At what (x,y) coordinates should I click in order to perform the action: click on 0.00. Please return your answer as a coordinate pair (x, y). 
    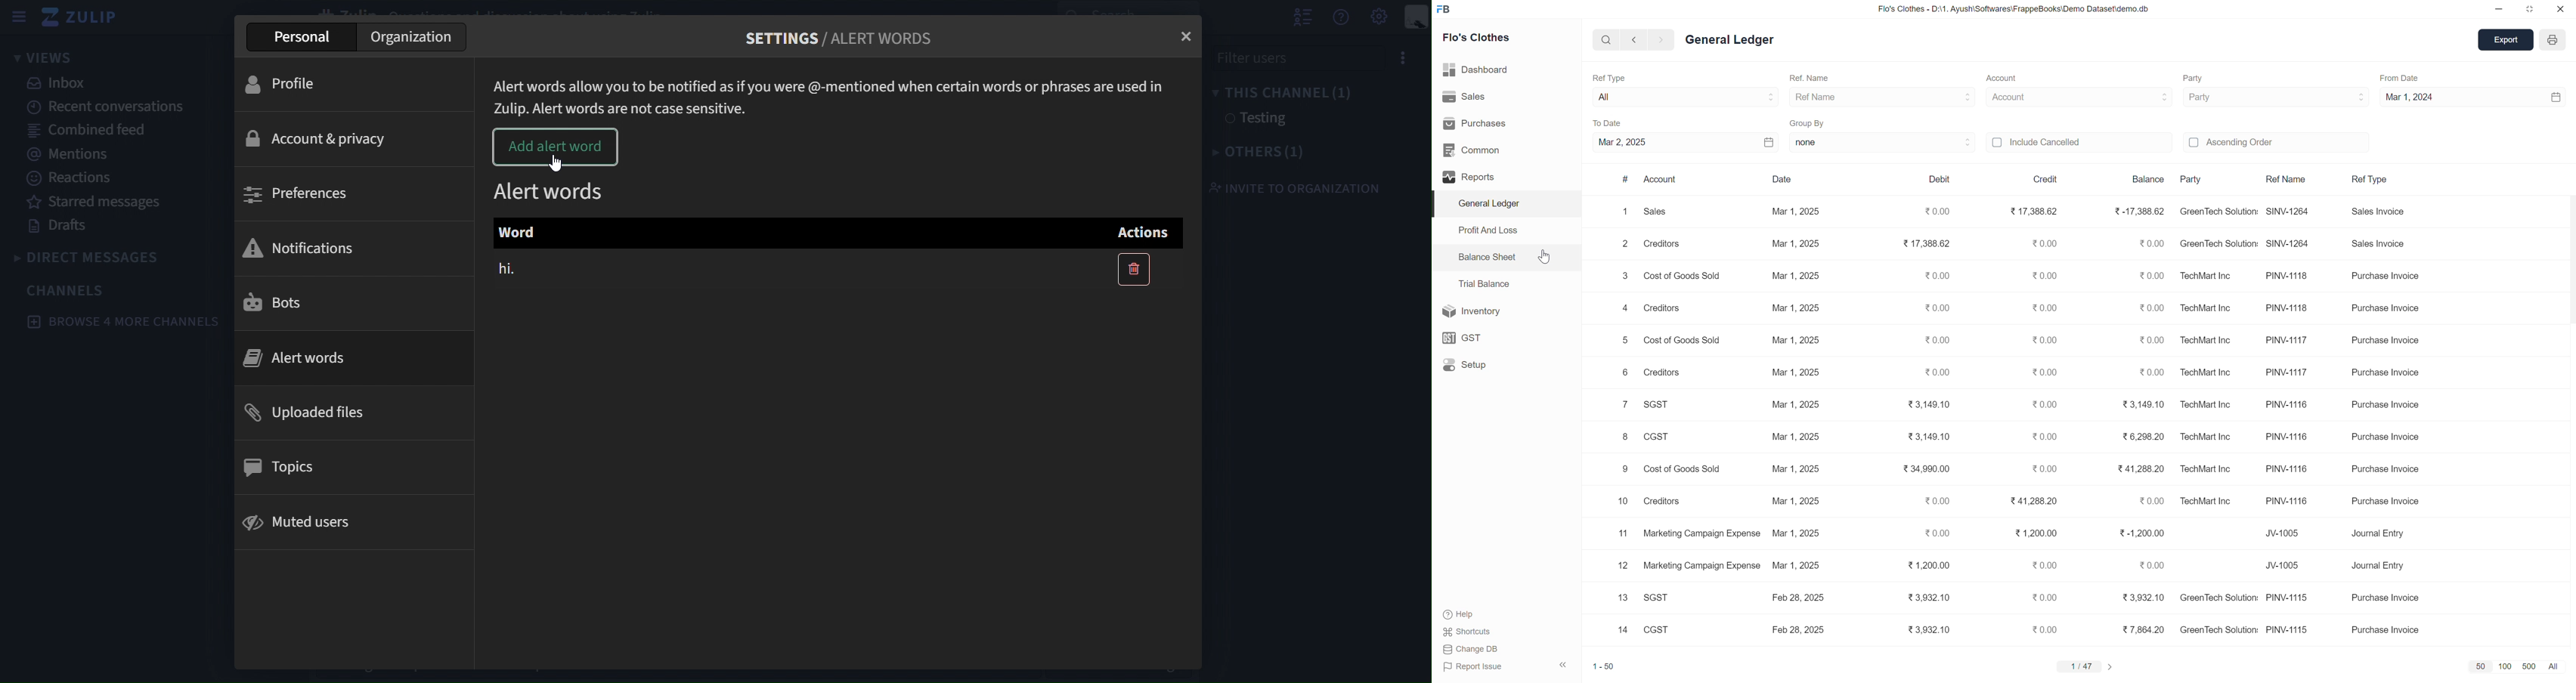
    Looking at the image, I should click on (1933, 211).